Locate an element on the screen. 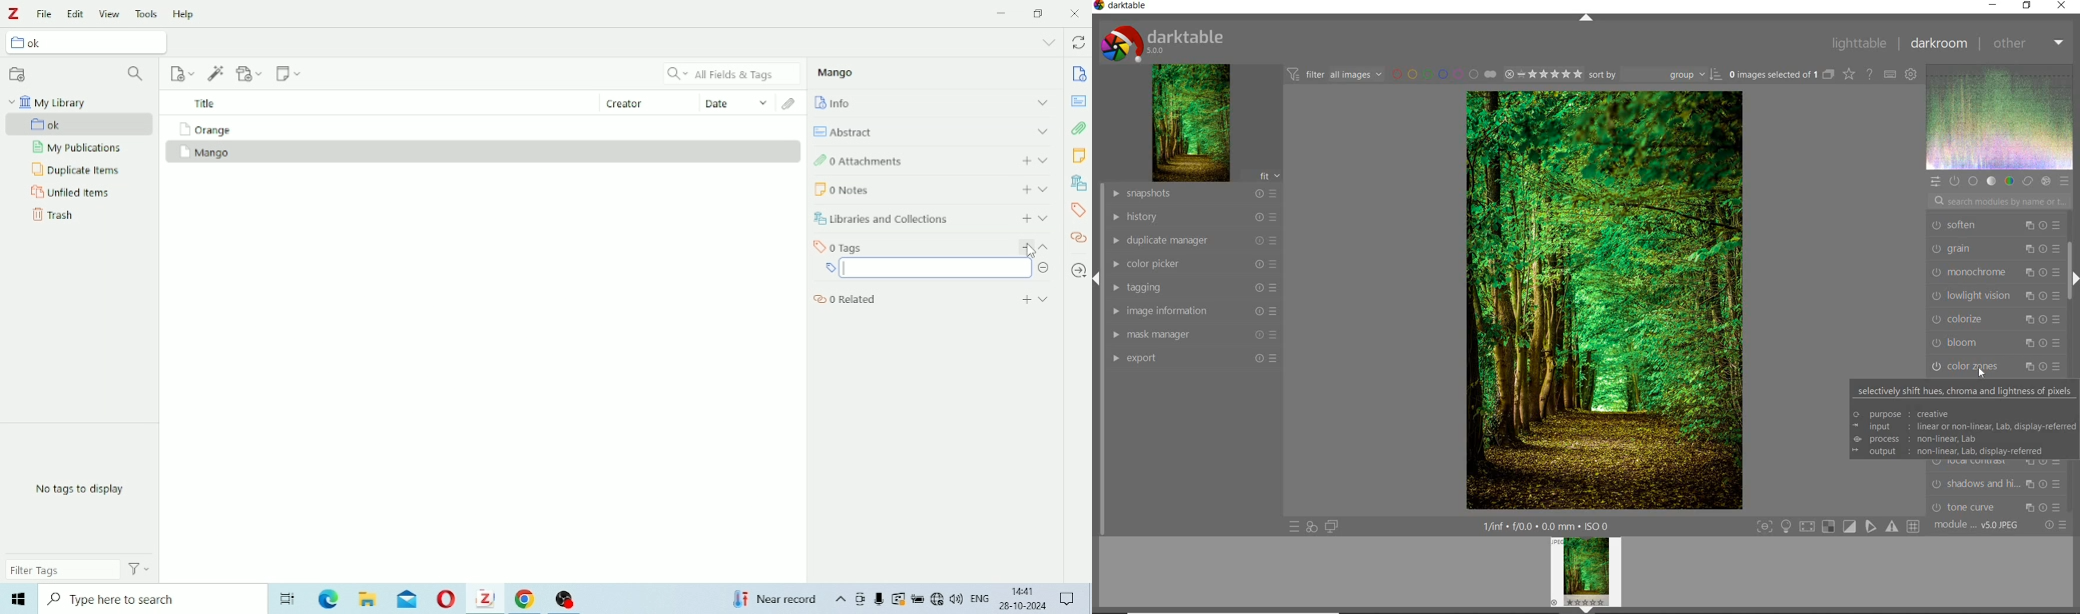 This screenshot has width=2100, height=616. Opera Mini is located at coordinates (448, 598).